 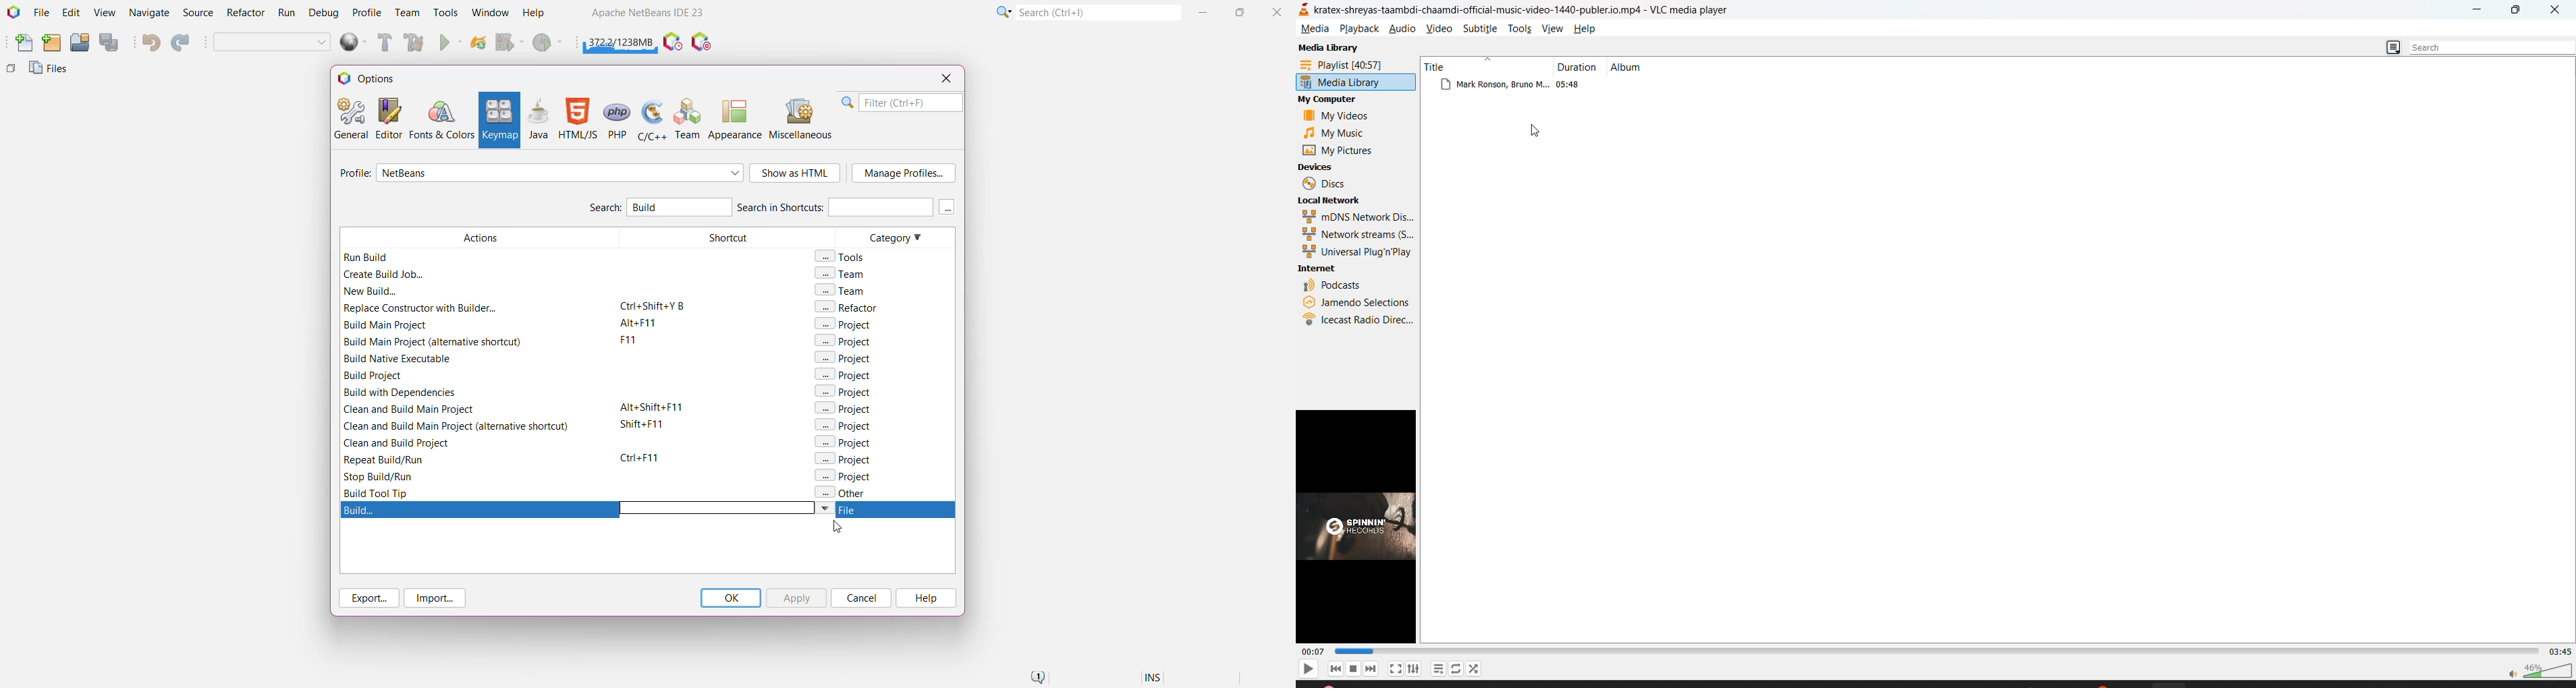 What do you see at coordinates (883, 363) in the screenshot?
I see `Category` at bounding box center [883, 363].